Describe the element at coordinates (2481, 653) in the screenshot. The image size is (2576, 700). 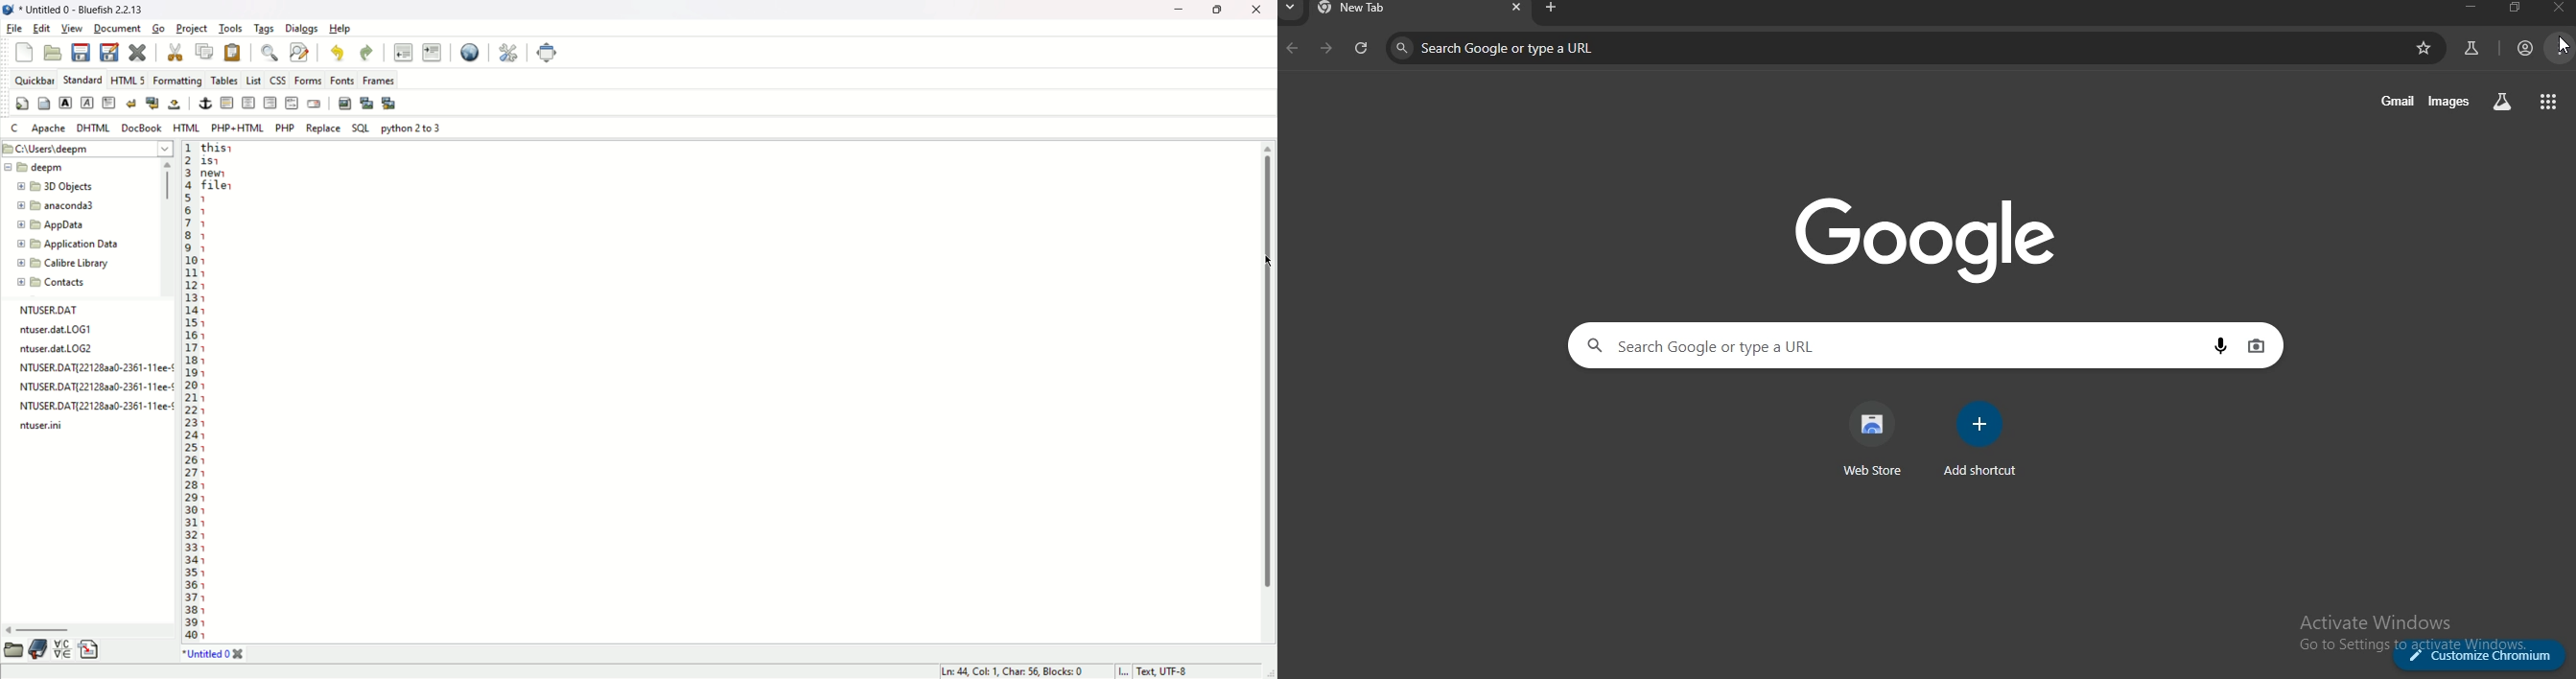
I see `customize chromium` at that location.